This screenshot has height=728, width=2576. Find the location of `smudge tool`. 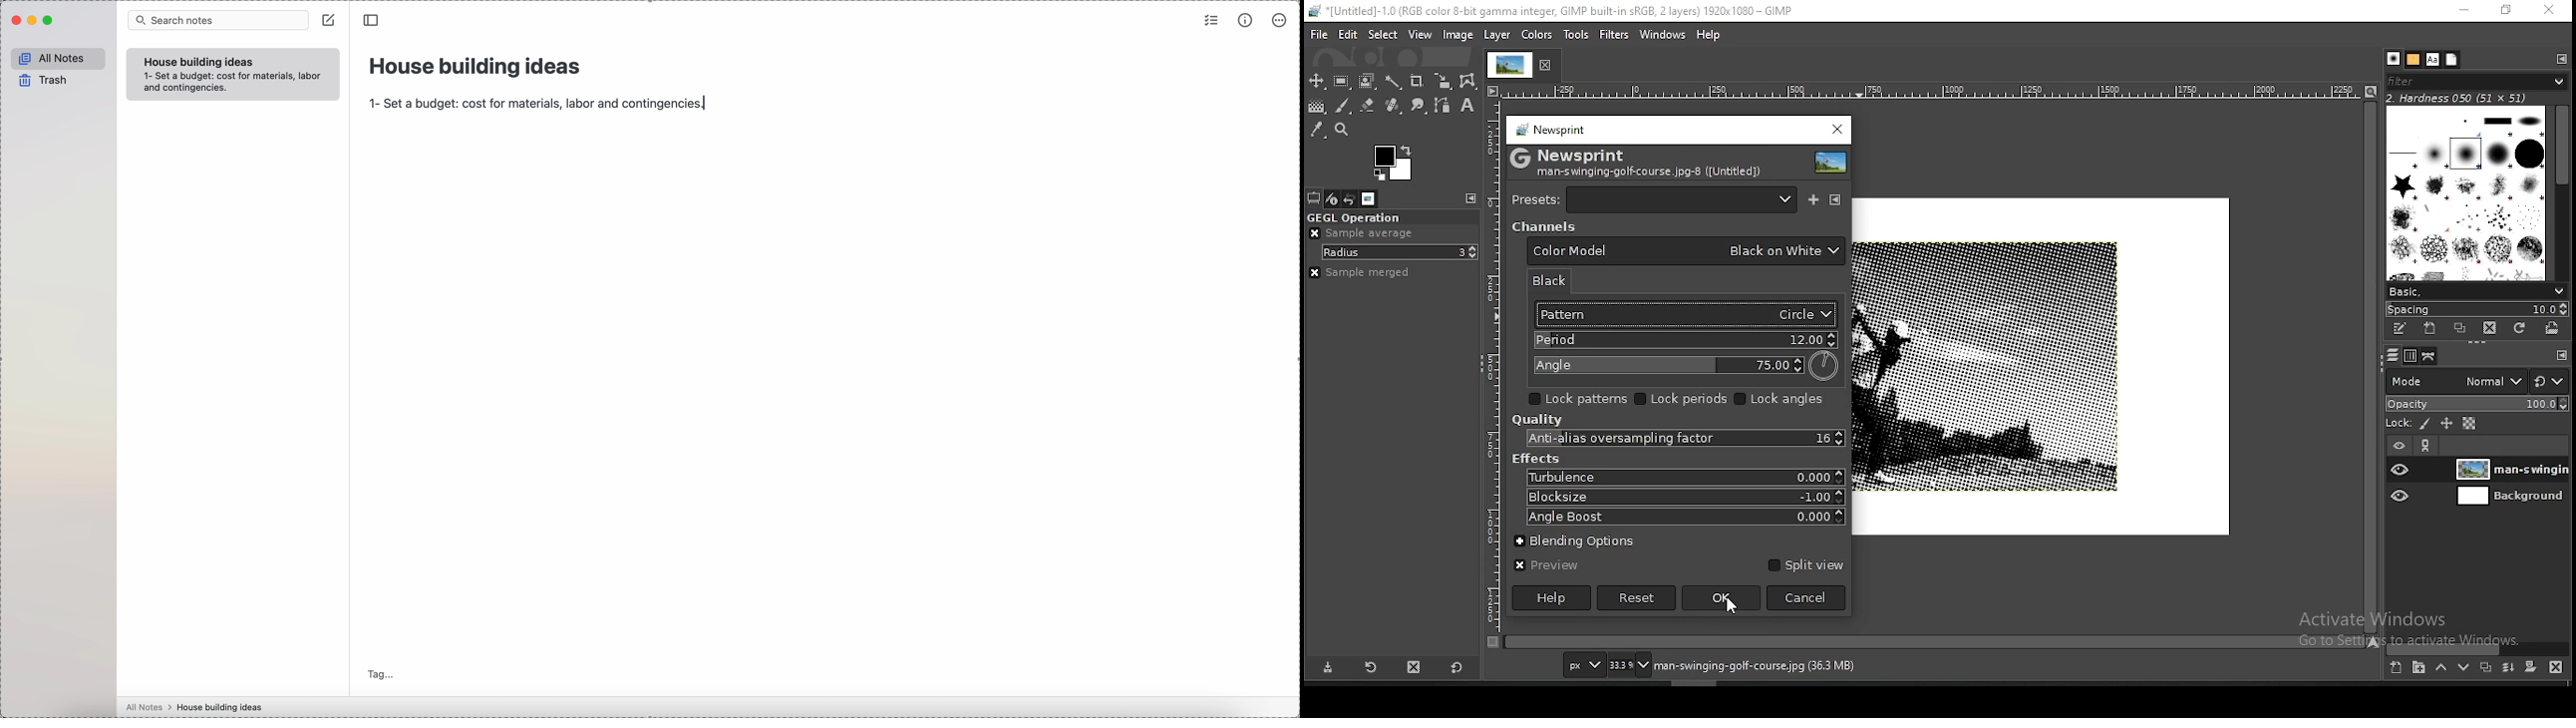

smudge tool is located at coordinates (1419, 105).